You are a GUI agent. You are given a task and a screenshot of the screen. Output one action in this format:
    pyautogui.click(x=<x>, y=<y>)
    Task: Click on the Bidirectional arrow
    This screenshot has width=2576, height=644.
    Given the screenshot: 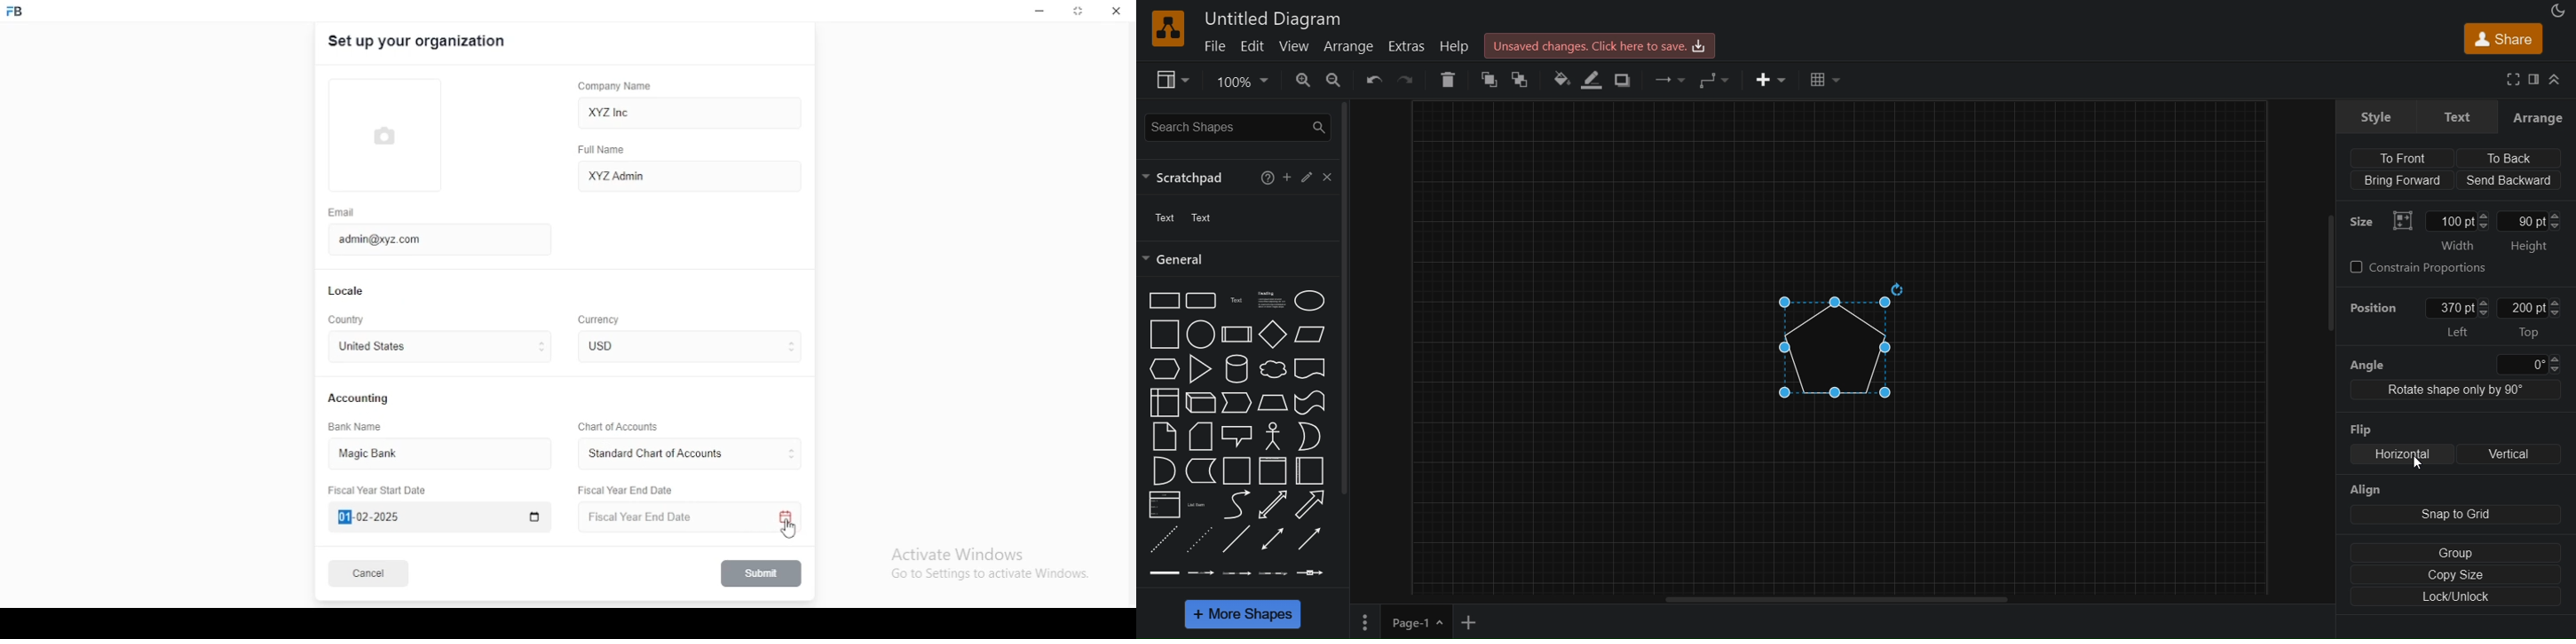 What is the action you would take?
    pyautogui.click(x=1272, y=505)
    